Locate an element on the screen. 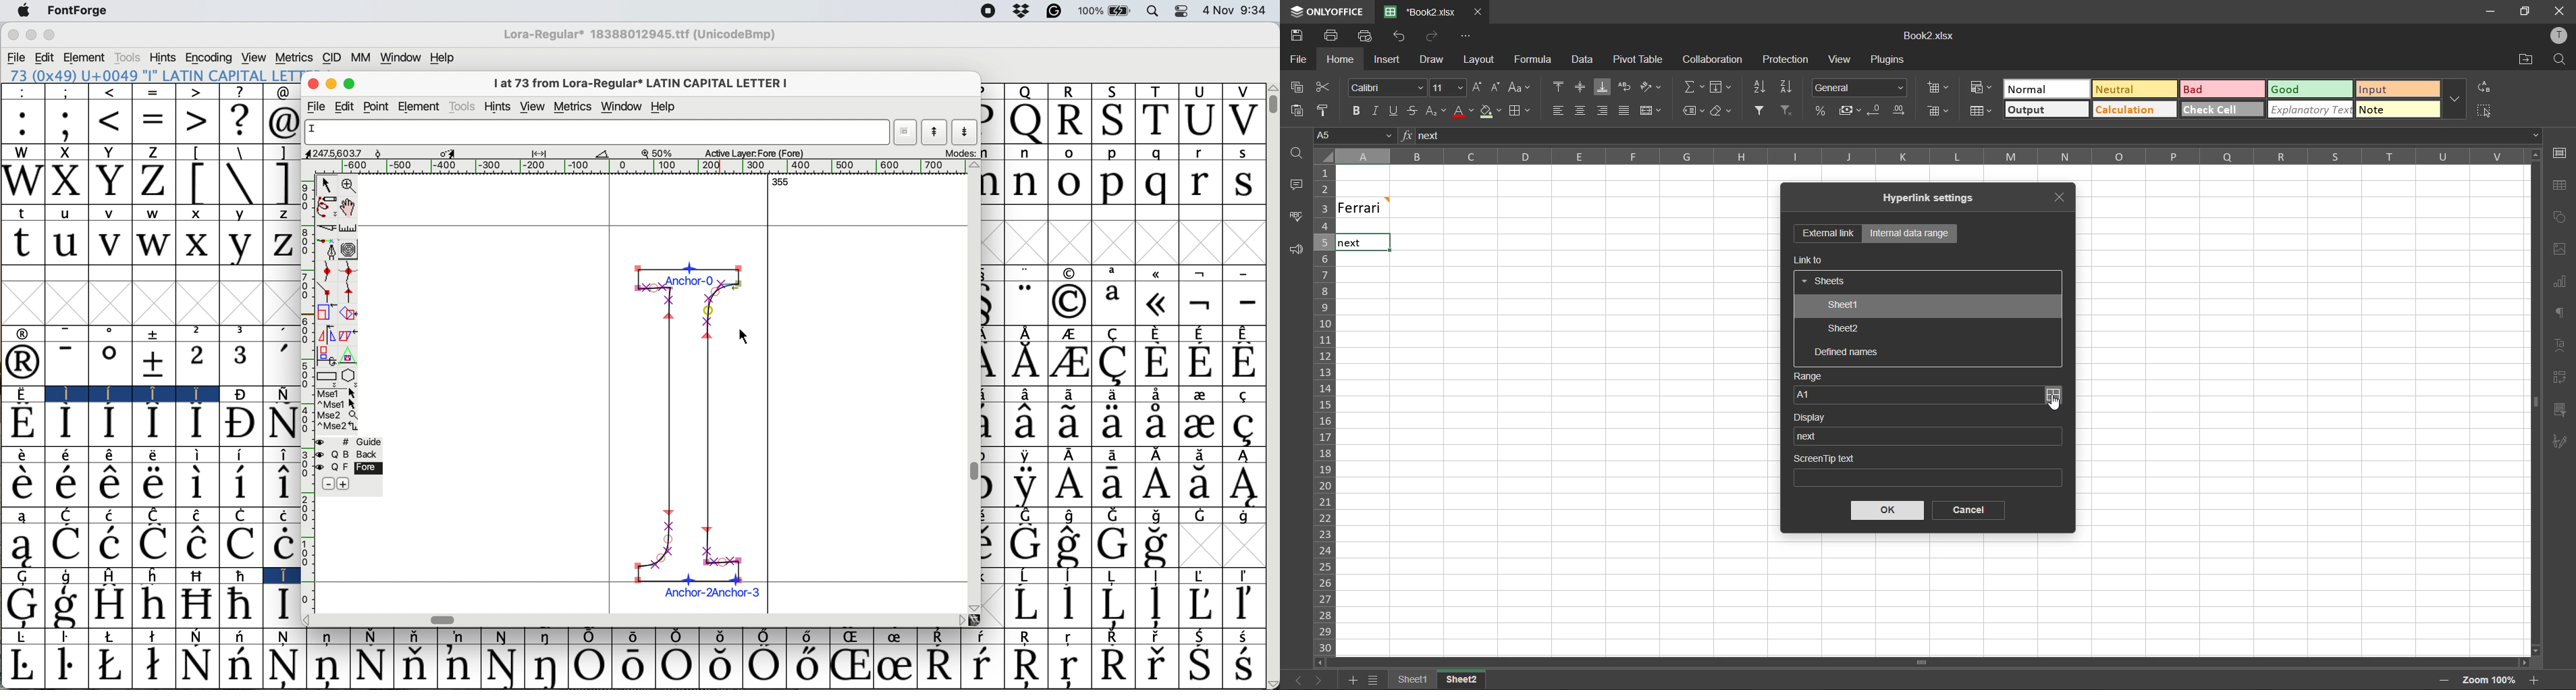  decrease decimal is located at coordinates (1875, 111).